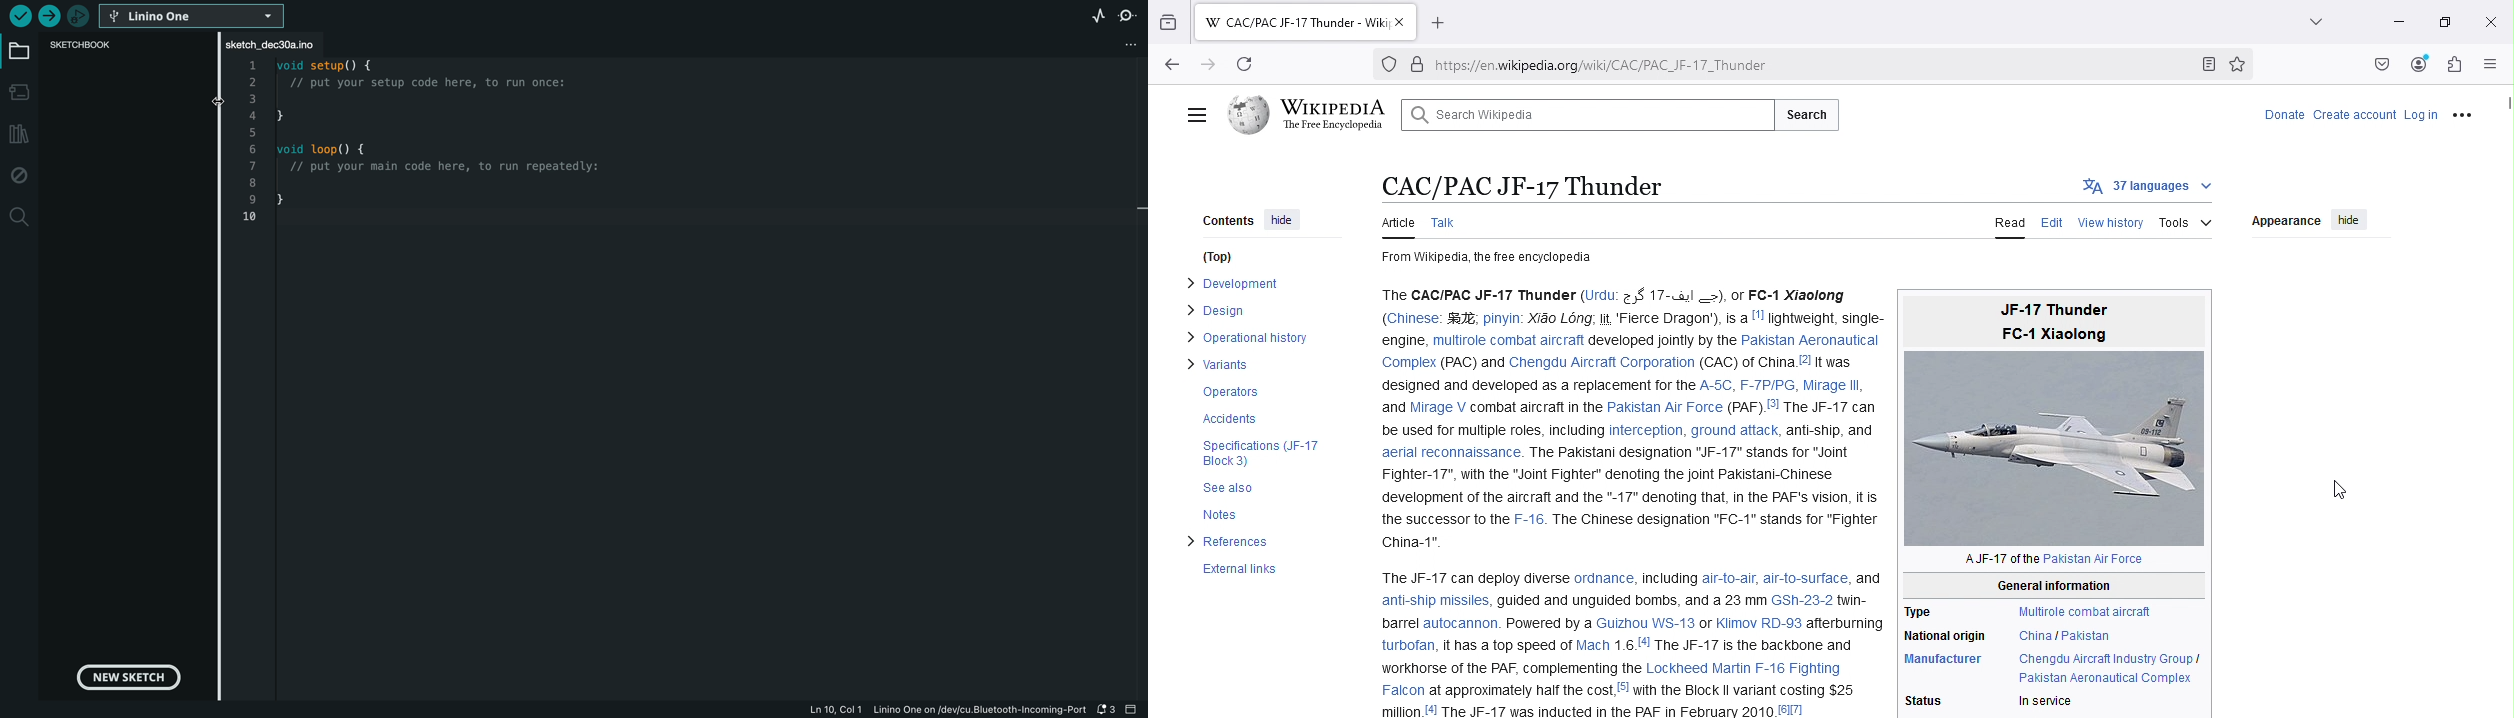 This screenshot has height=728, width=2520. Describe the element at coordinates (1279, 221) in the screenshot. I see `hide` at that location.